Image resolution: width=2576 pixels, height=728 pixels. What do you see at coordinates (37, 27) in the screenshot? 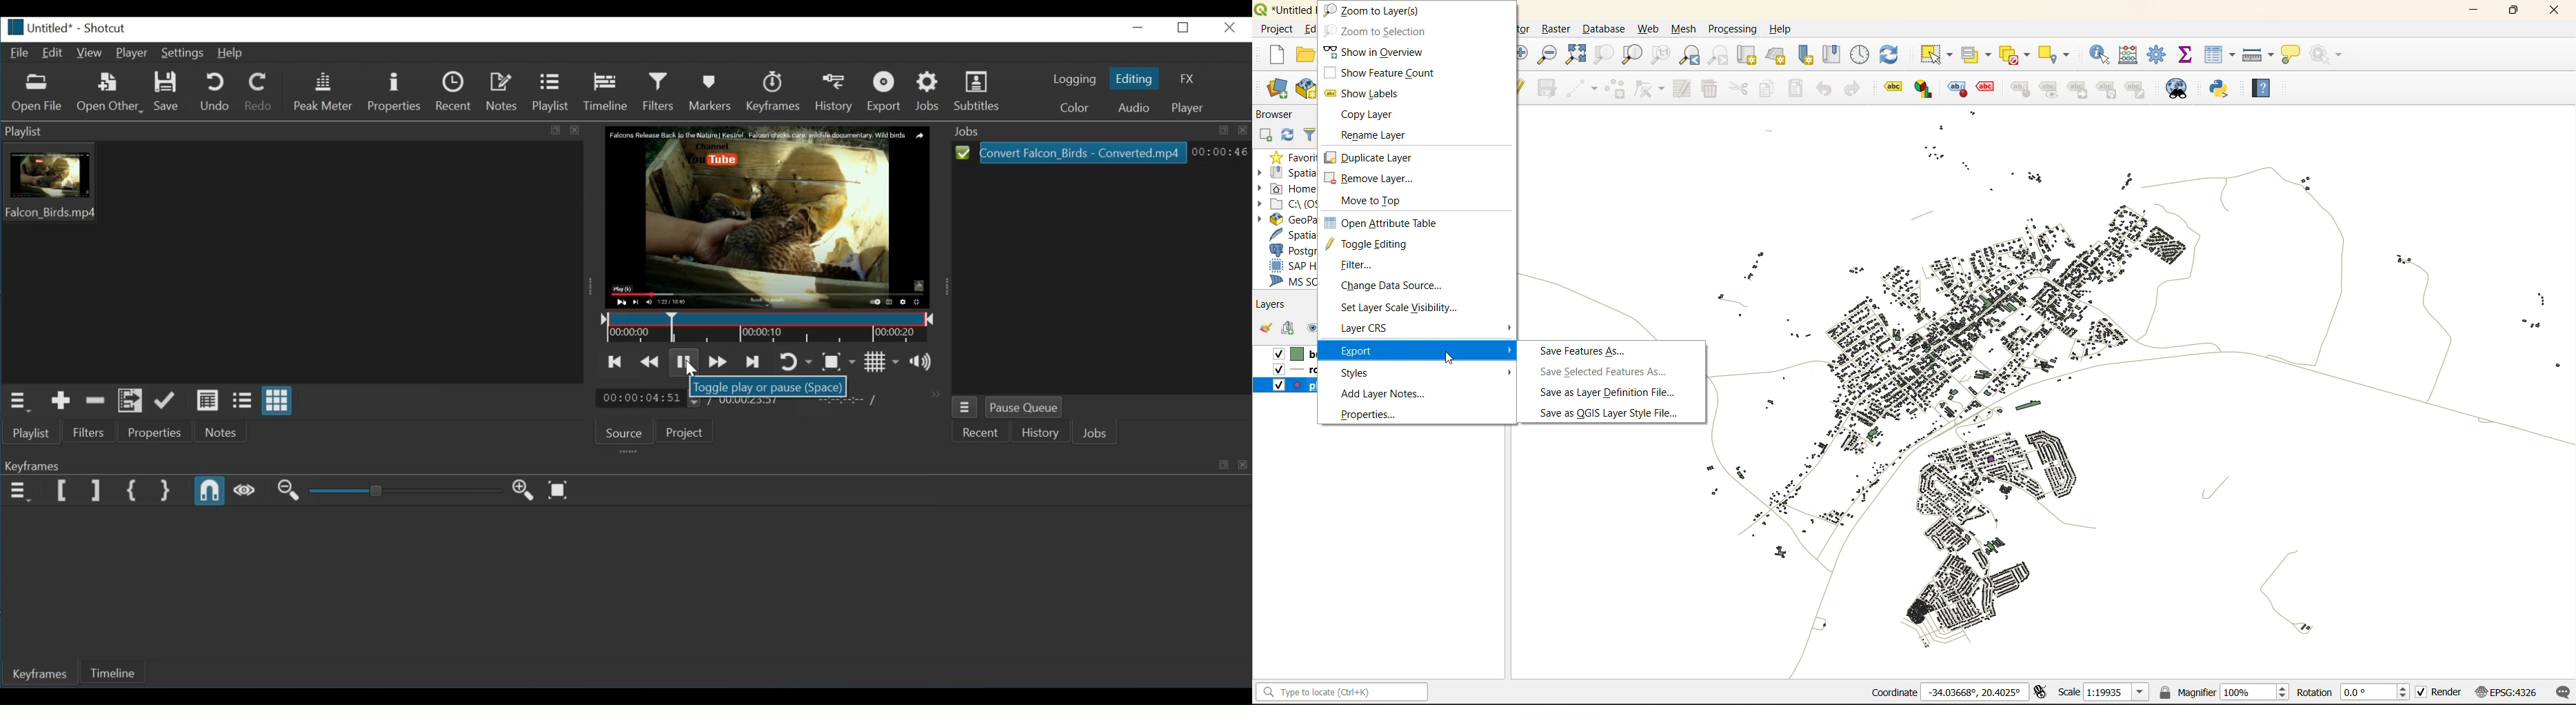
I see `Untitled` at bounding box center [37, 27].